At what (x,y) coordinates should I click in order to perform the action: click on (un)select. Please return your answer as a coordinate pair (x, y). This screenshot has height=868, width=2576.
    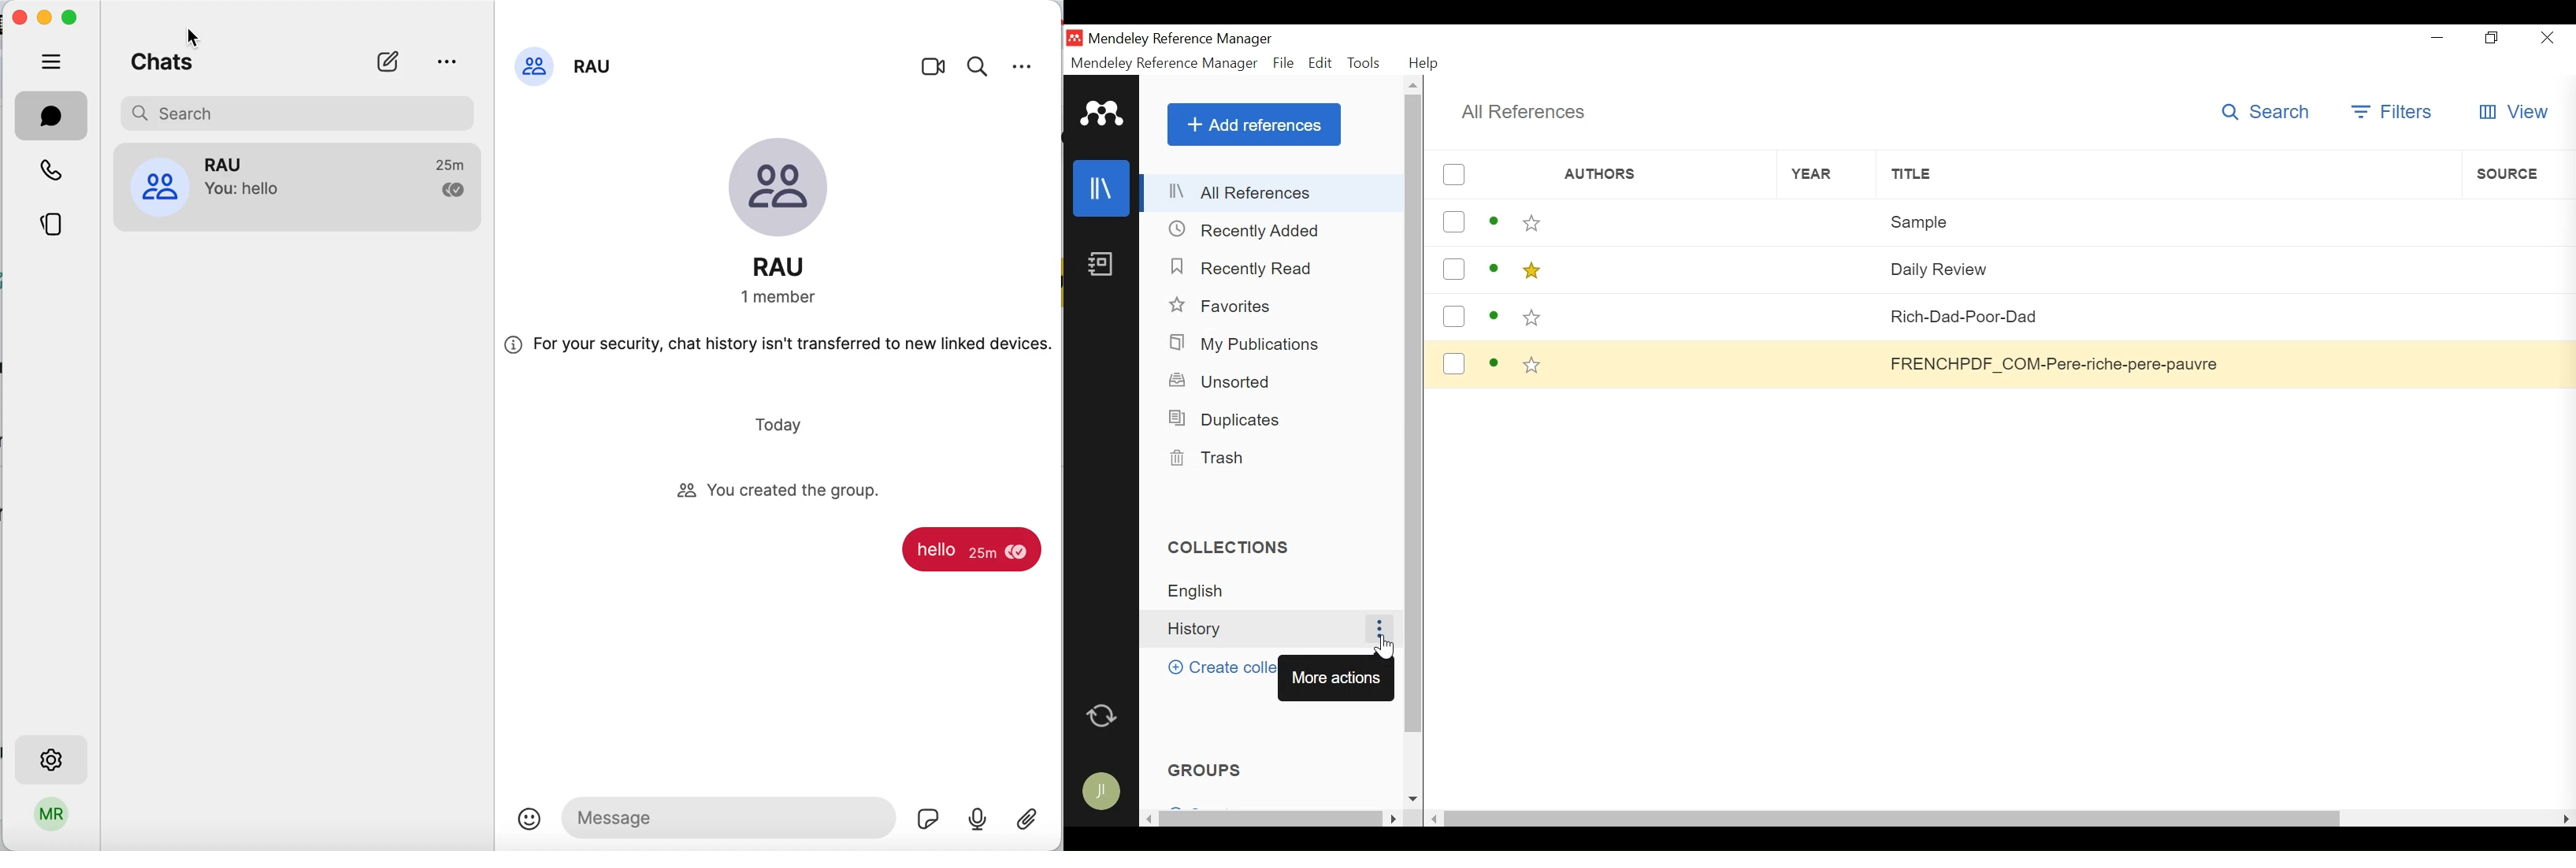
    Looking at the image, I should click on (1453, 175).